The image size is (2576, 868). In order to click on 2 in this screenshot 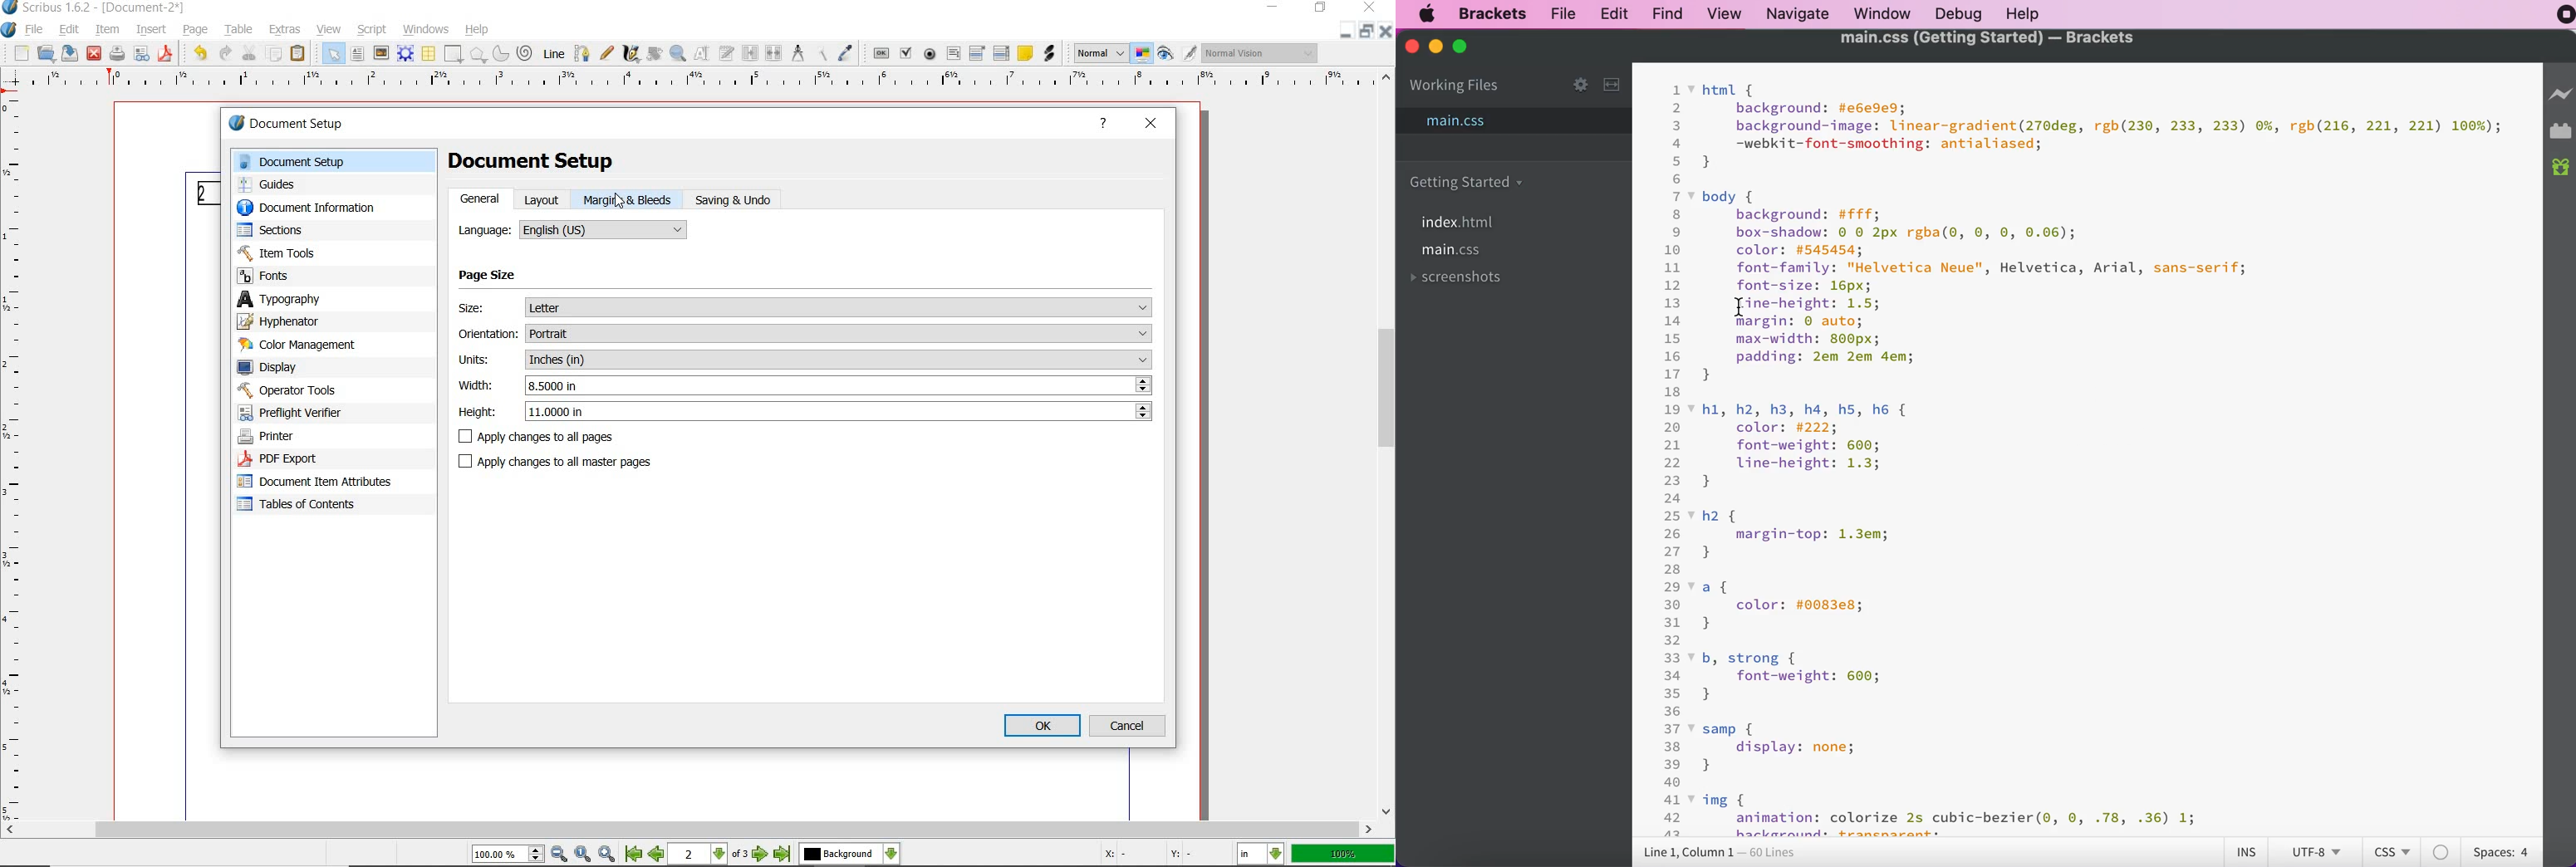, I will do `click(1677, 108)`.